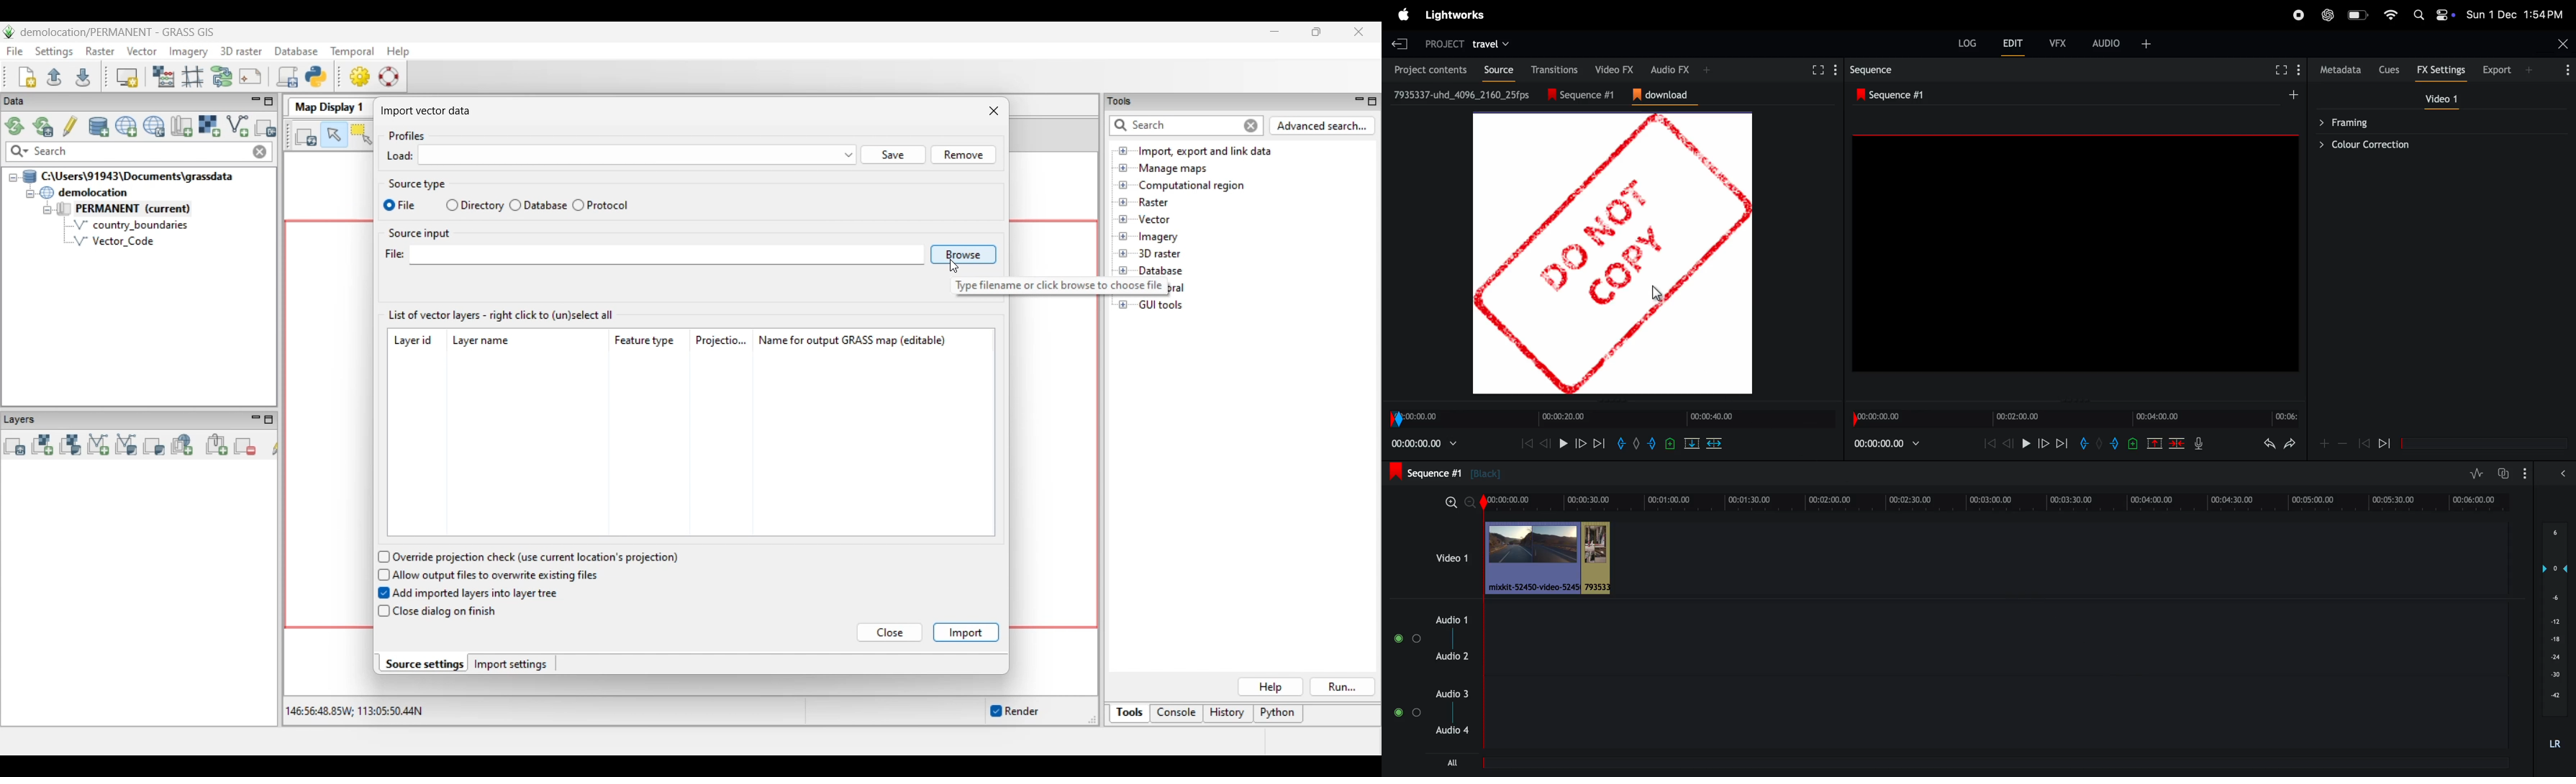 This screenshot has height=784, width=2576. I want to click on cut, so click(1692, 443).